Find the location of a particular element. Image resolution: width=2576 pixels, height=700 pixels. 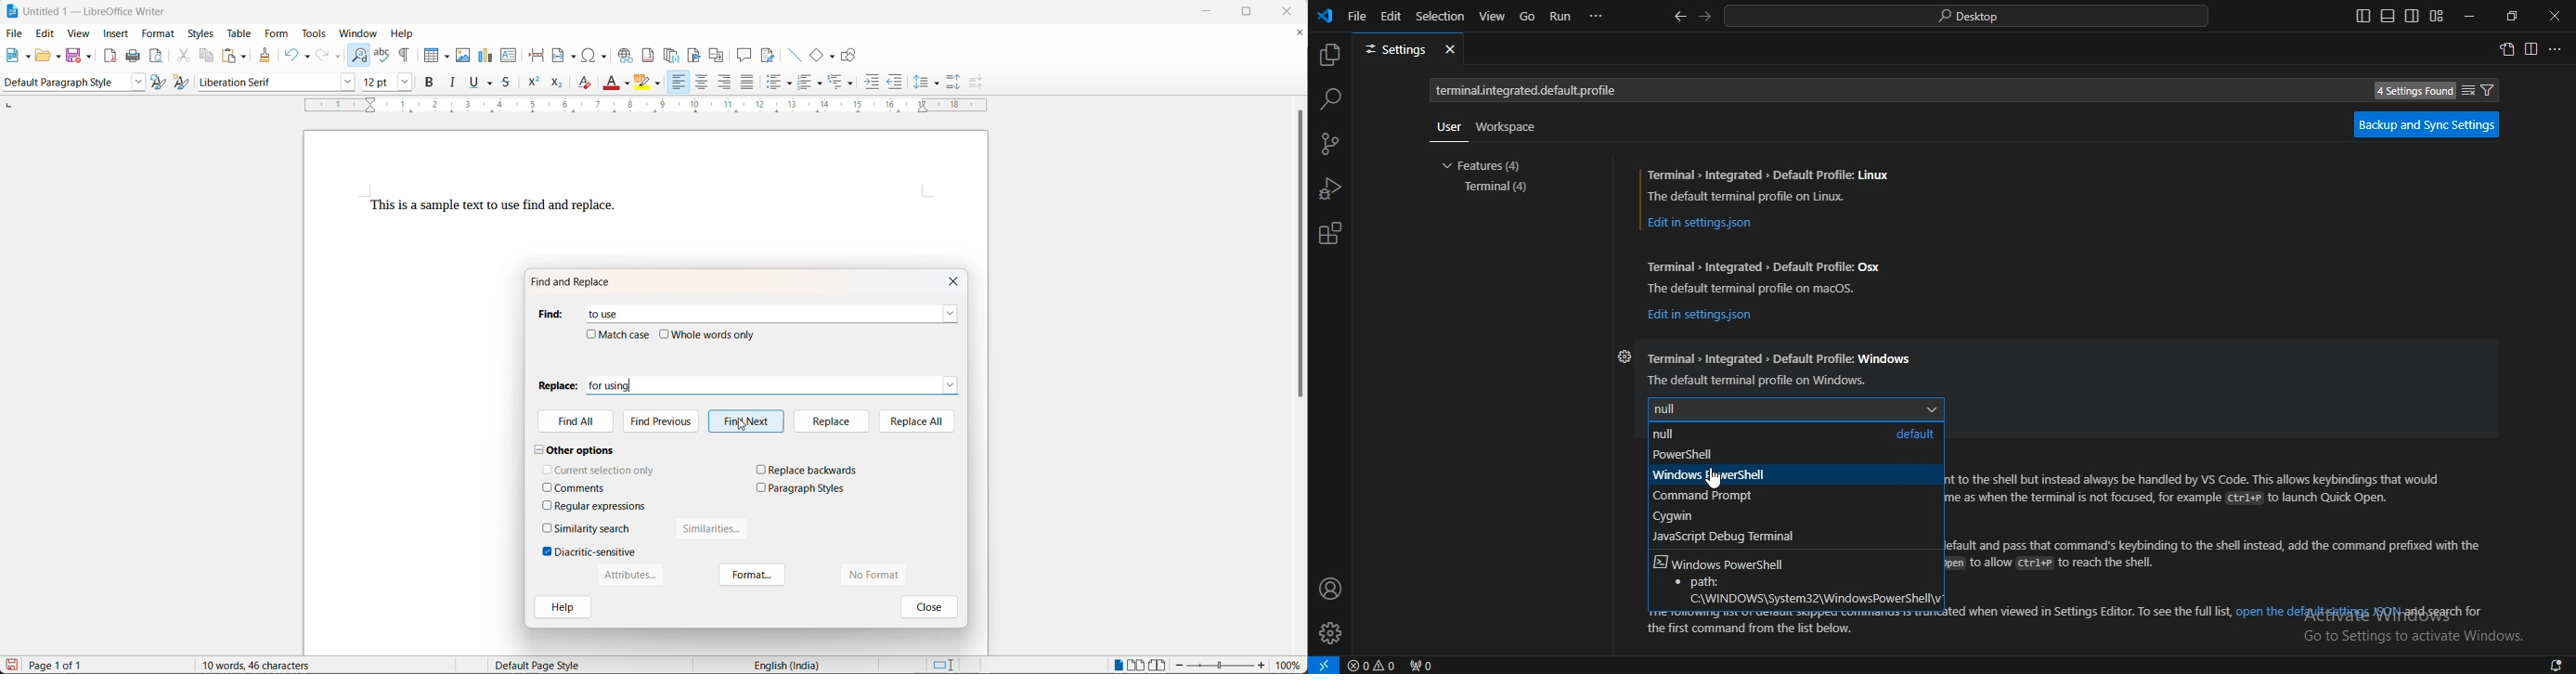

settings is located at coordinates (1408, 49).